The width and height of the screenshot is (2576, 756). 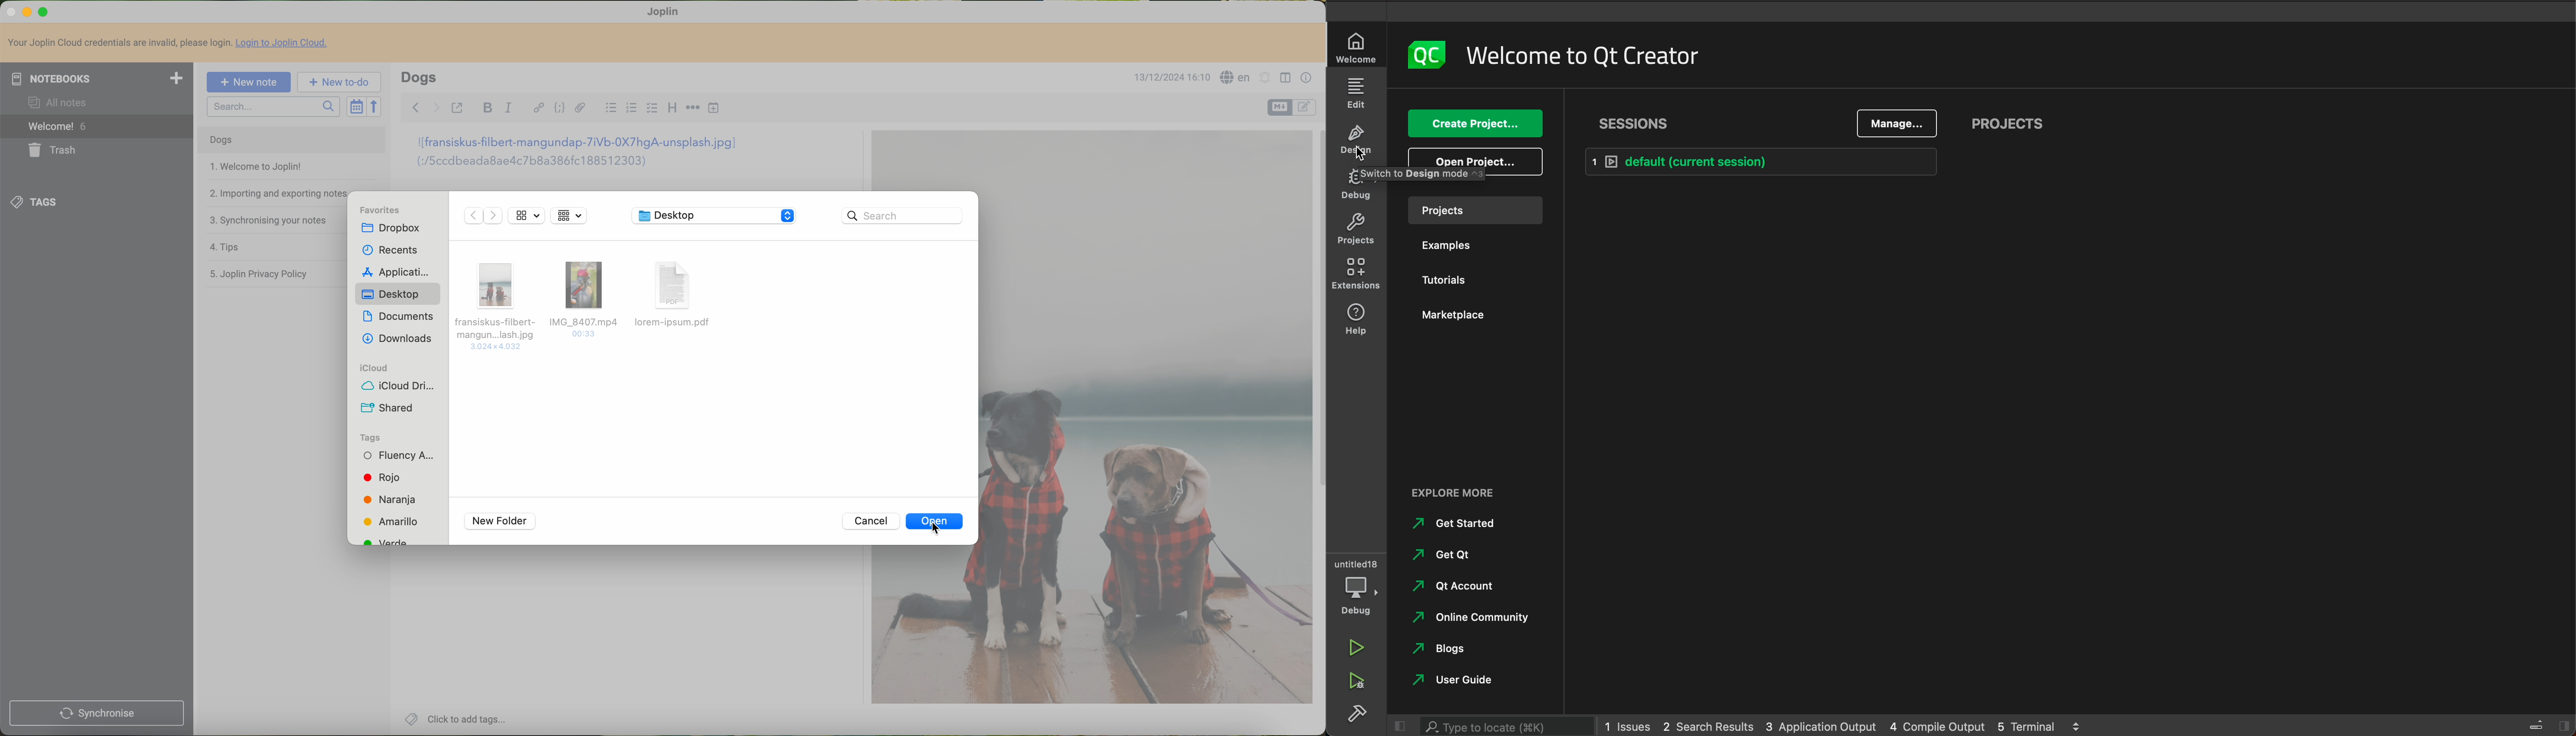 I want to click on numbered list, so click(x=632, y=109).